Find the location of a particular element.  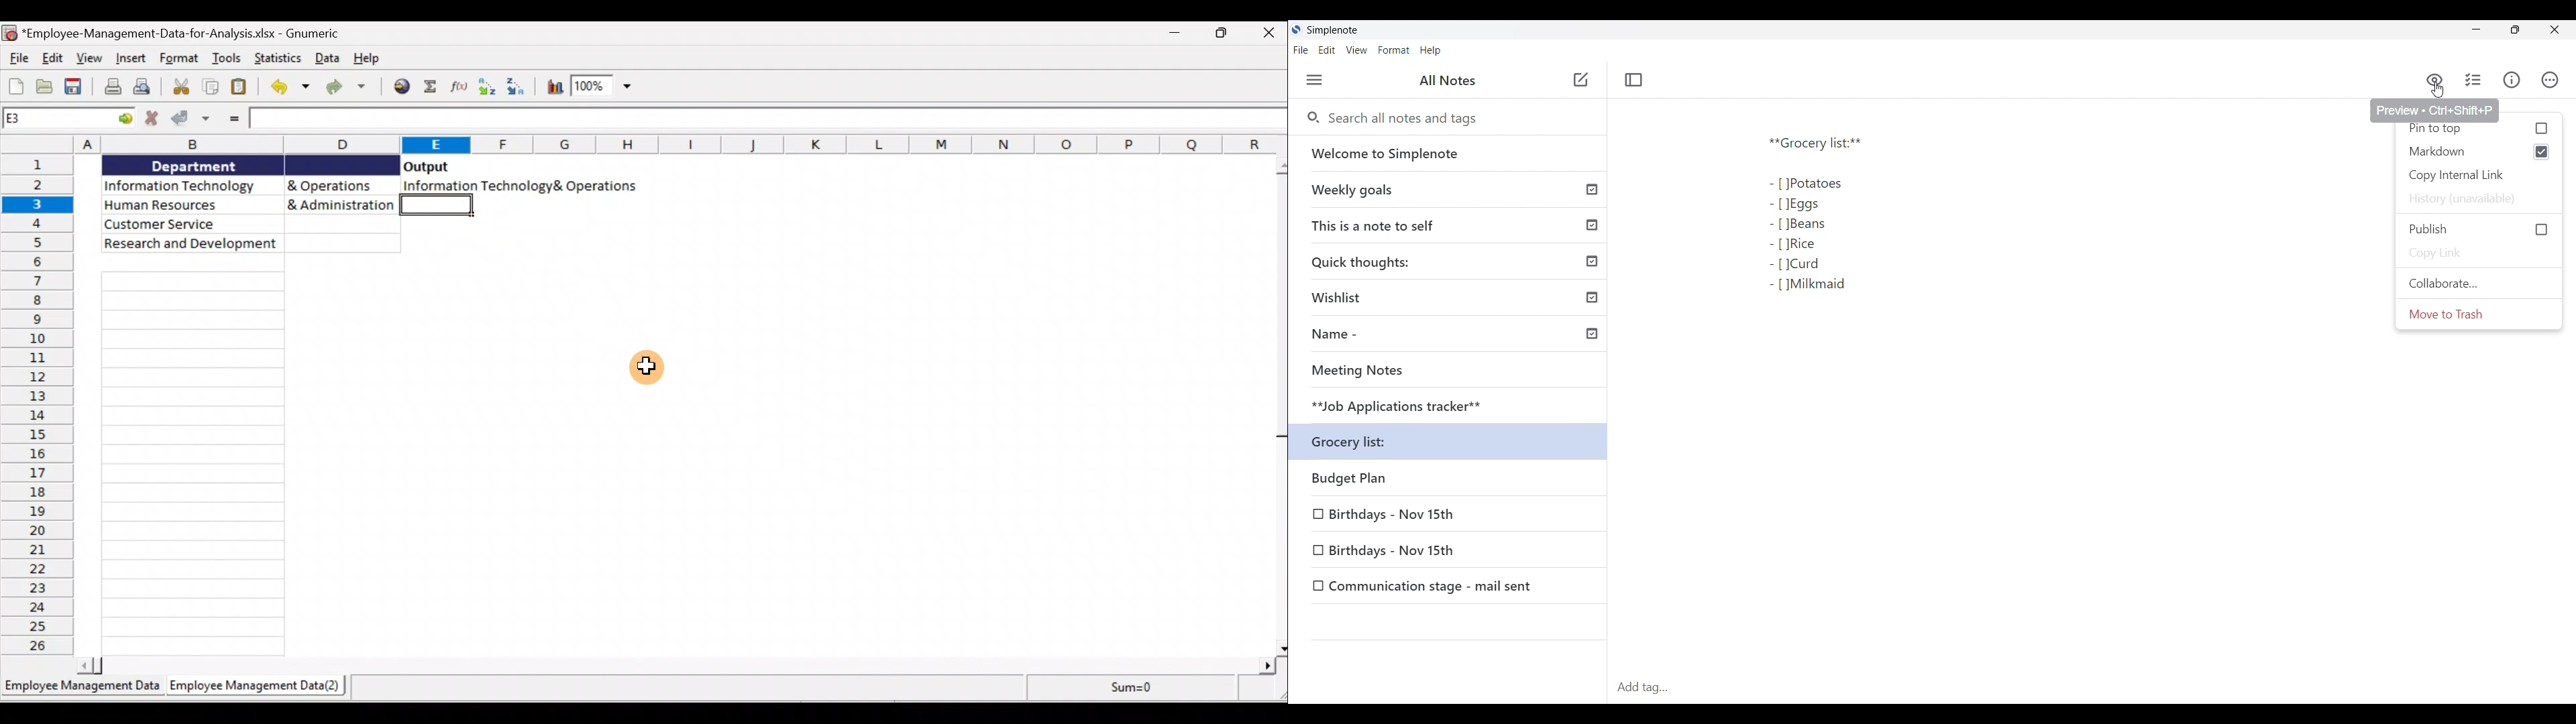

formula bar is located at coordinates (771, 119).